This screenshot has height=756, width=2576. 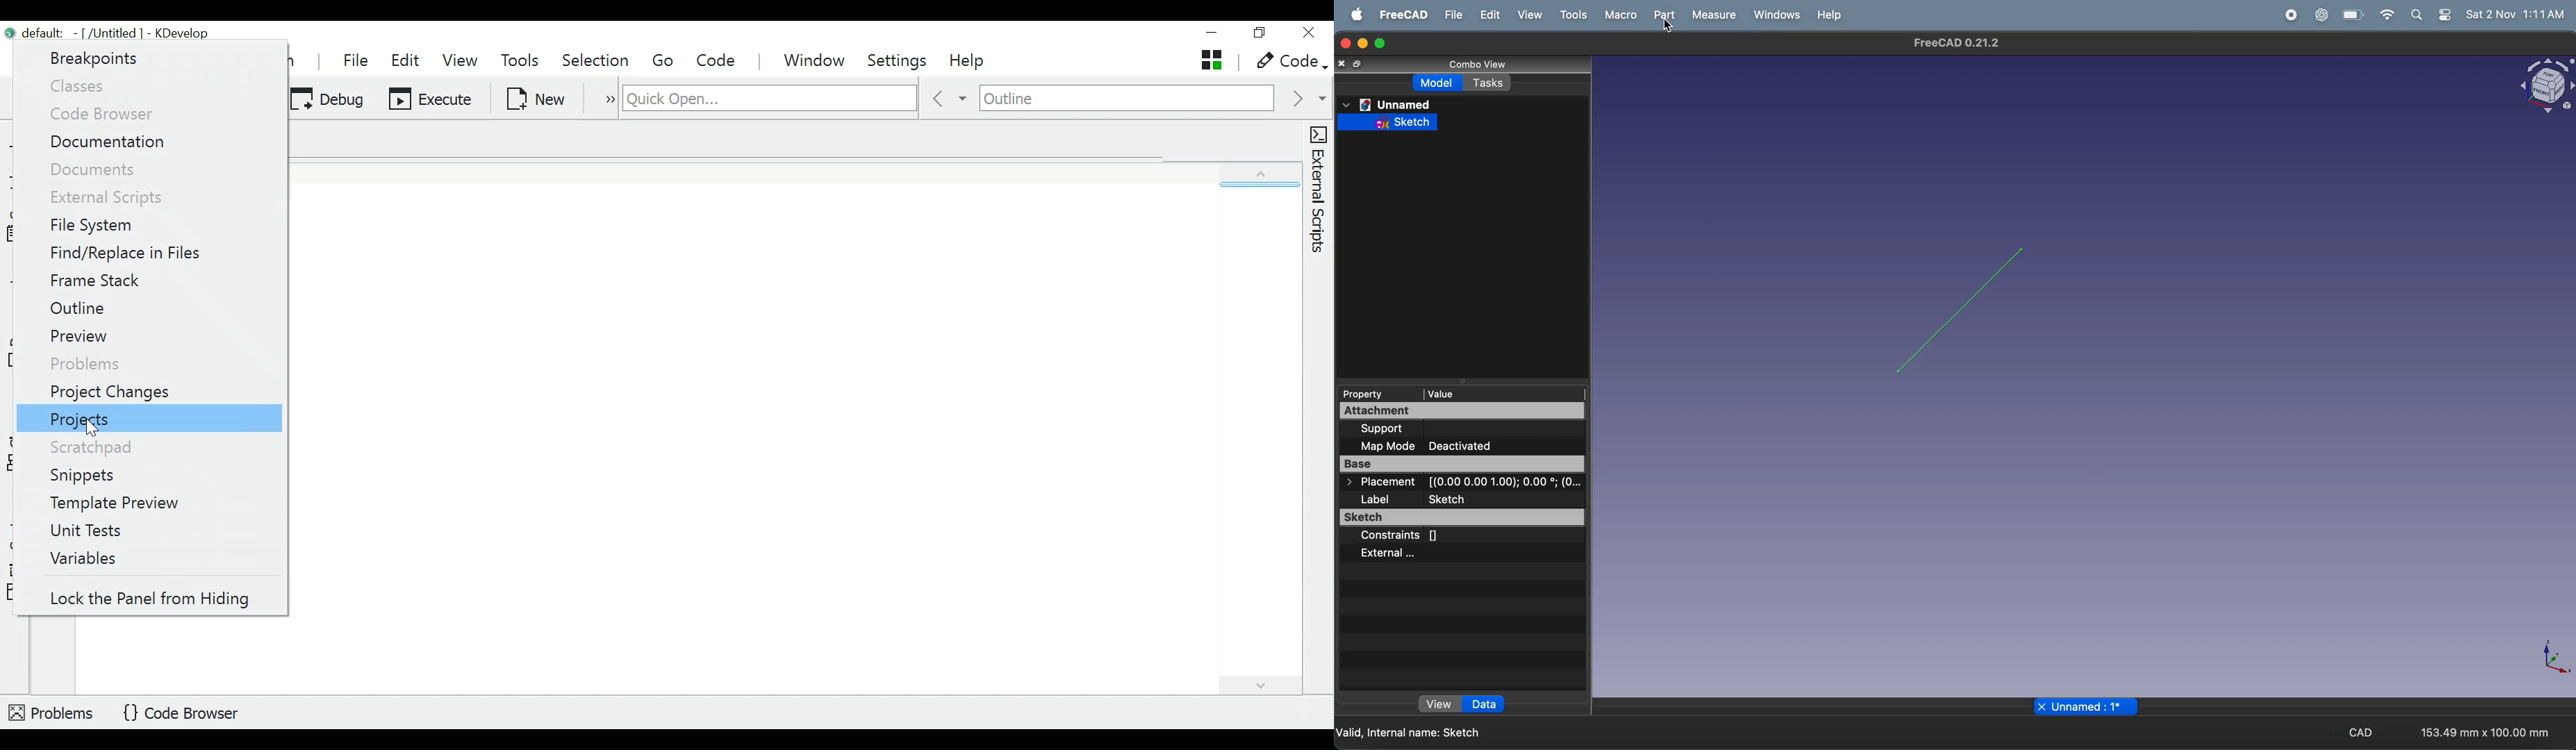 I want to click on File System, so click(x=97, y=226).